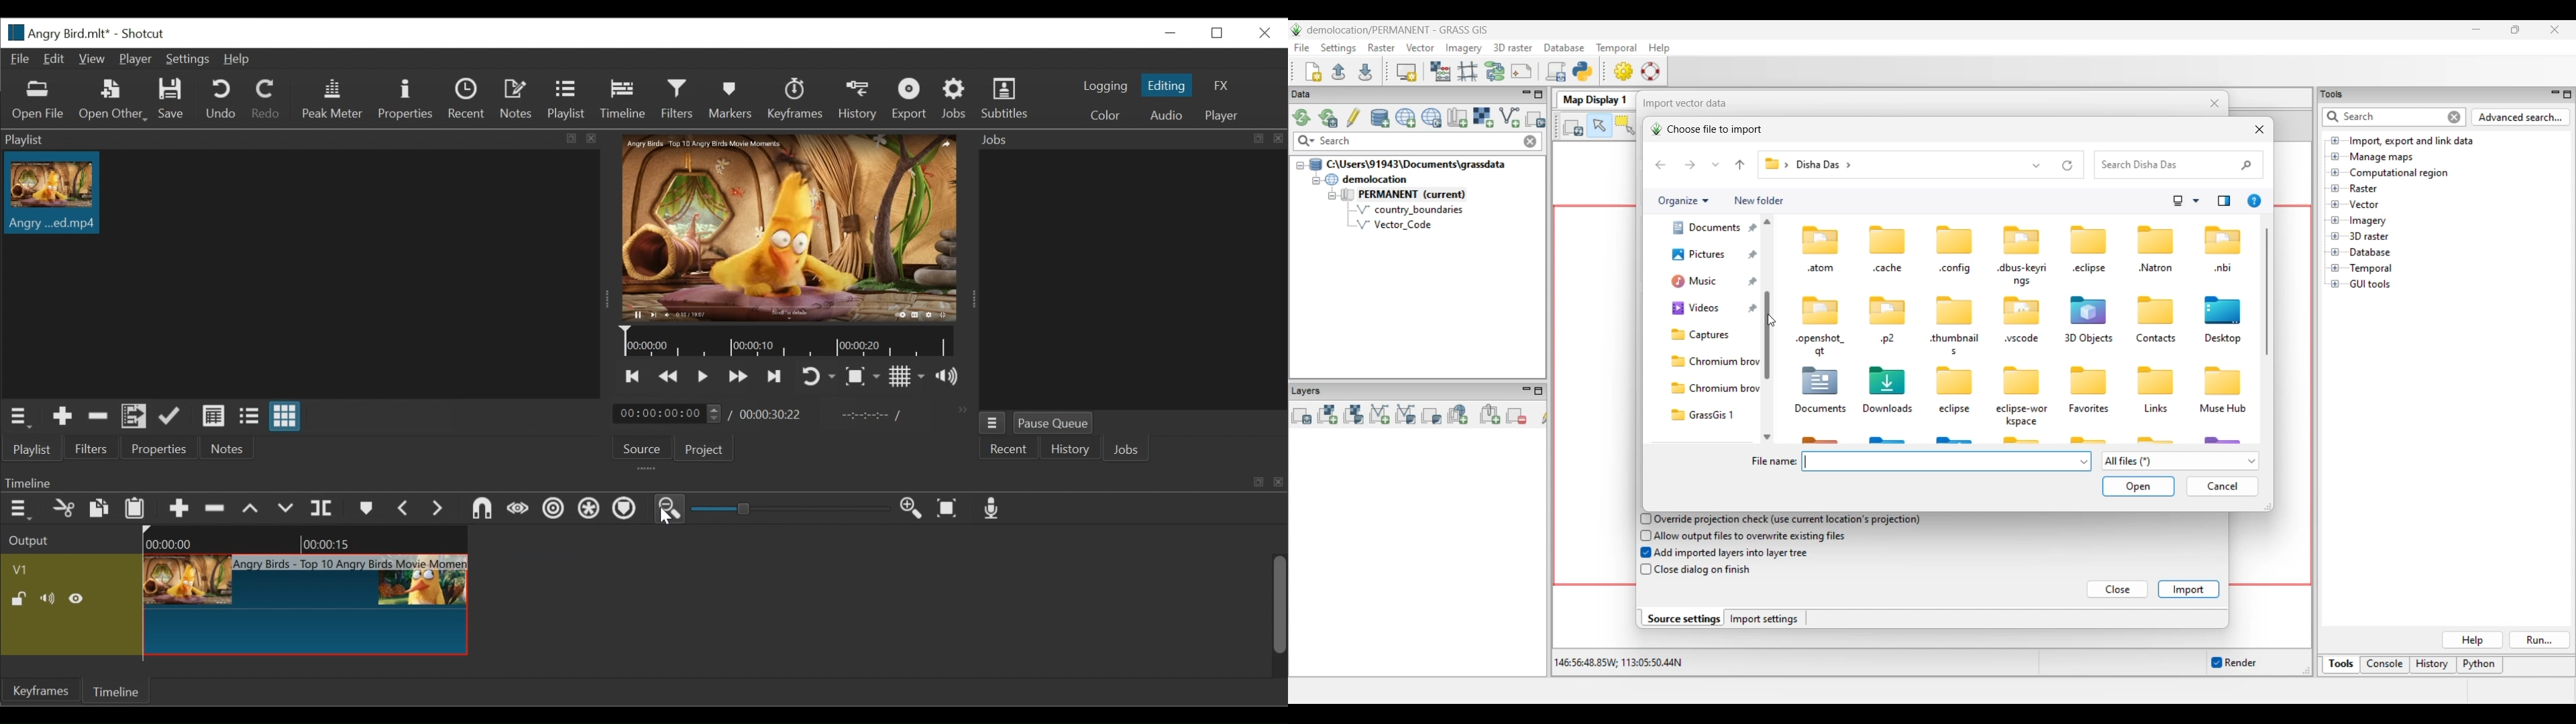  What do you see at coordinates (1173, 33) in the screenshot?
I see `Minimize` at bounding box center [1173, 33].